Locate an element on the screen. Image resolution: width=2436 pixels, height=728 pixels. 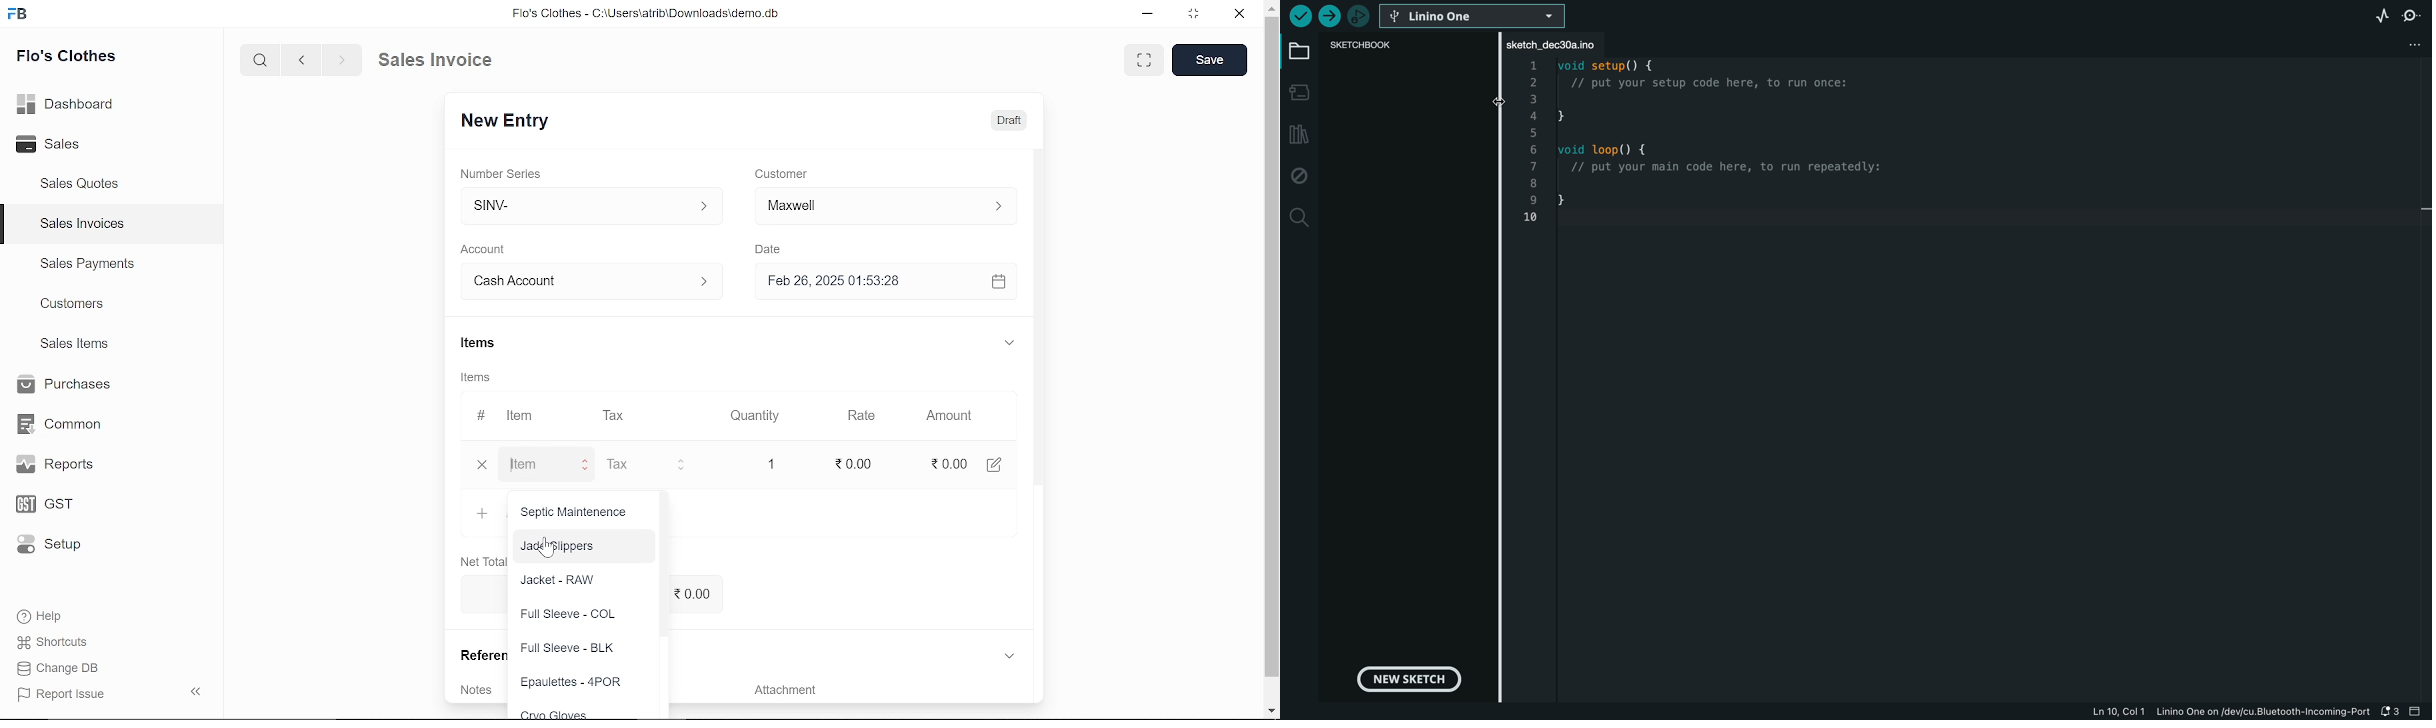
Reports. is located at coordinates (63, 464).